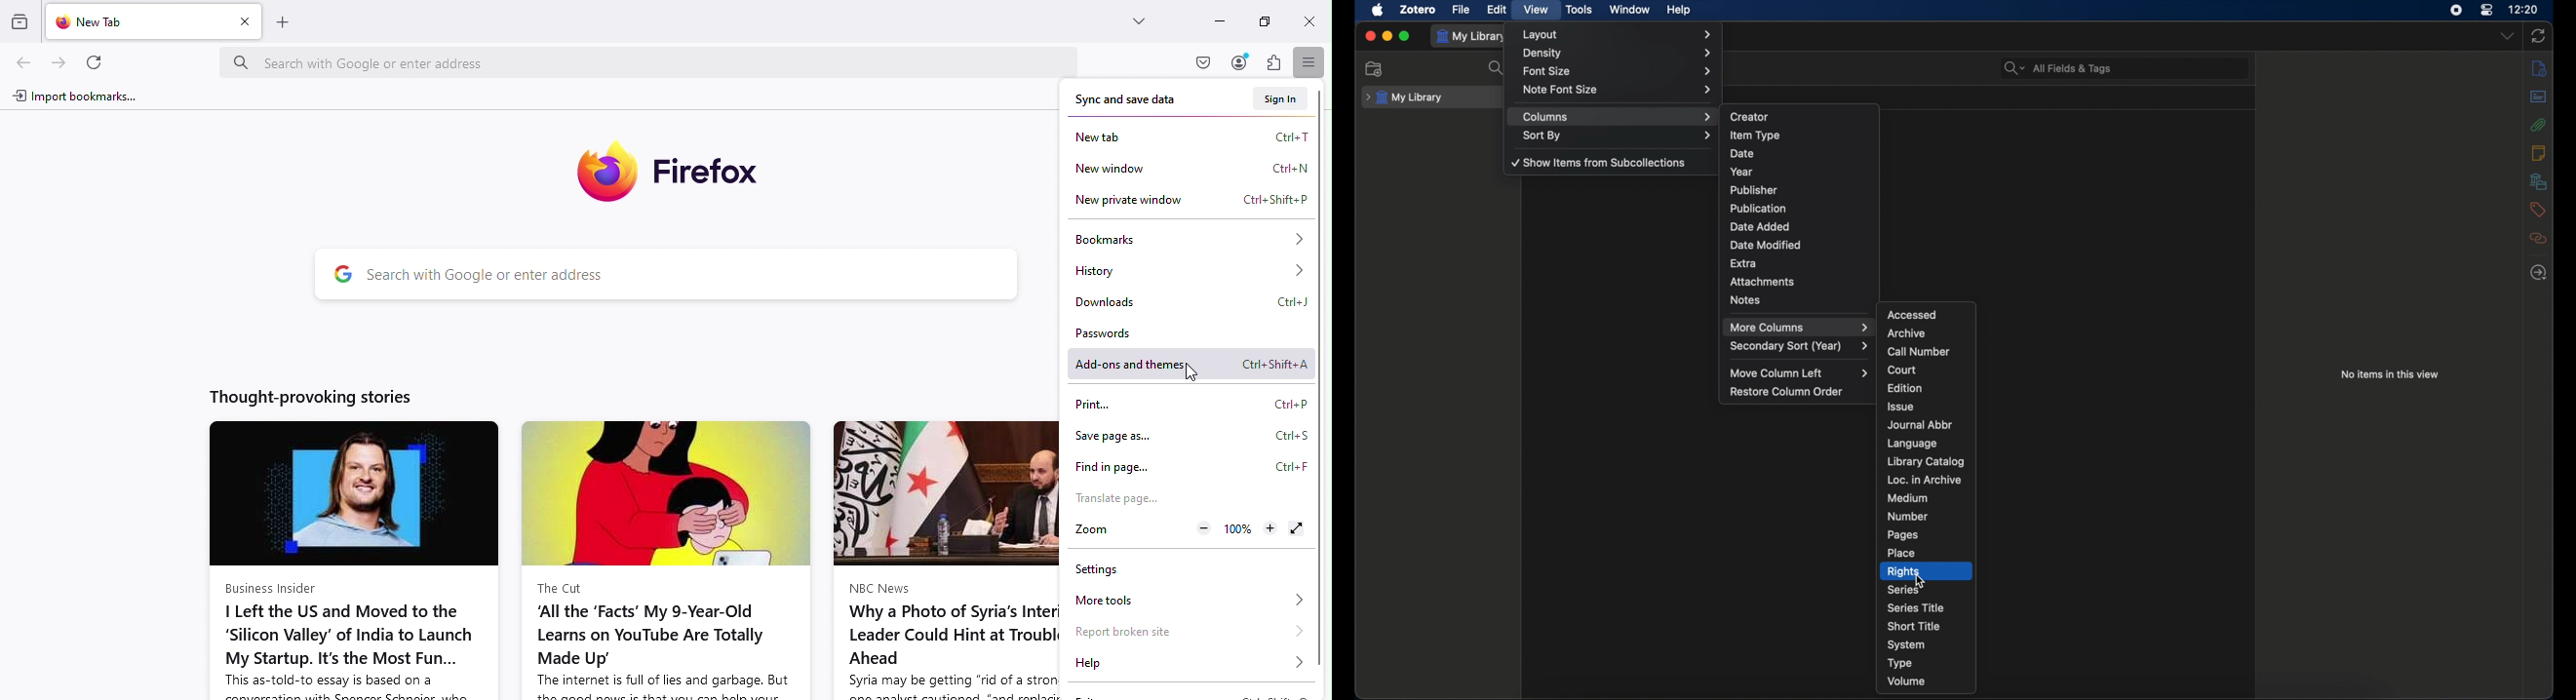 The width and height of the screenshot is (2576, 700). I want to click on date, so click(1743, 154).